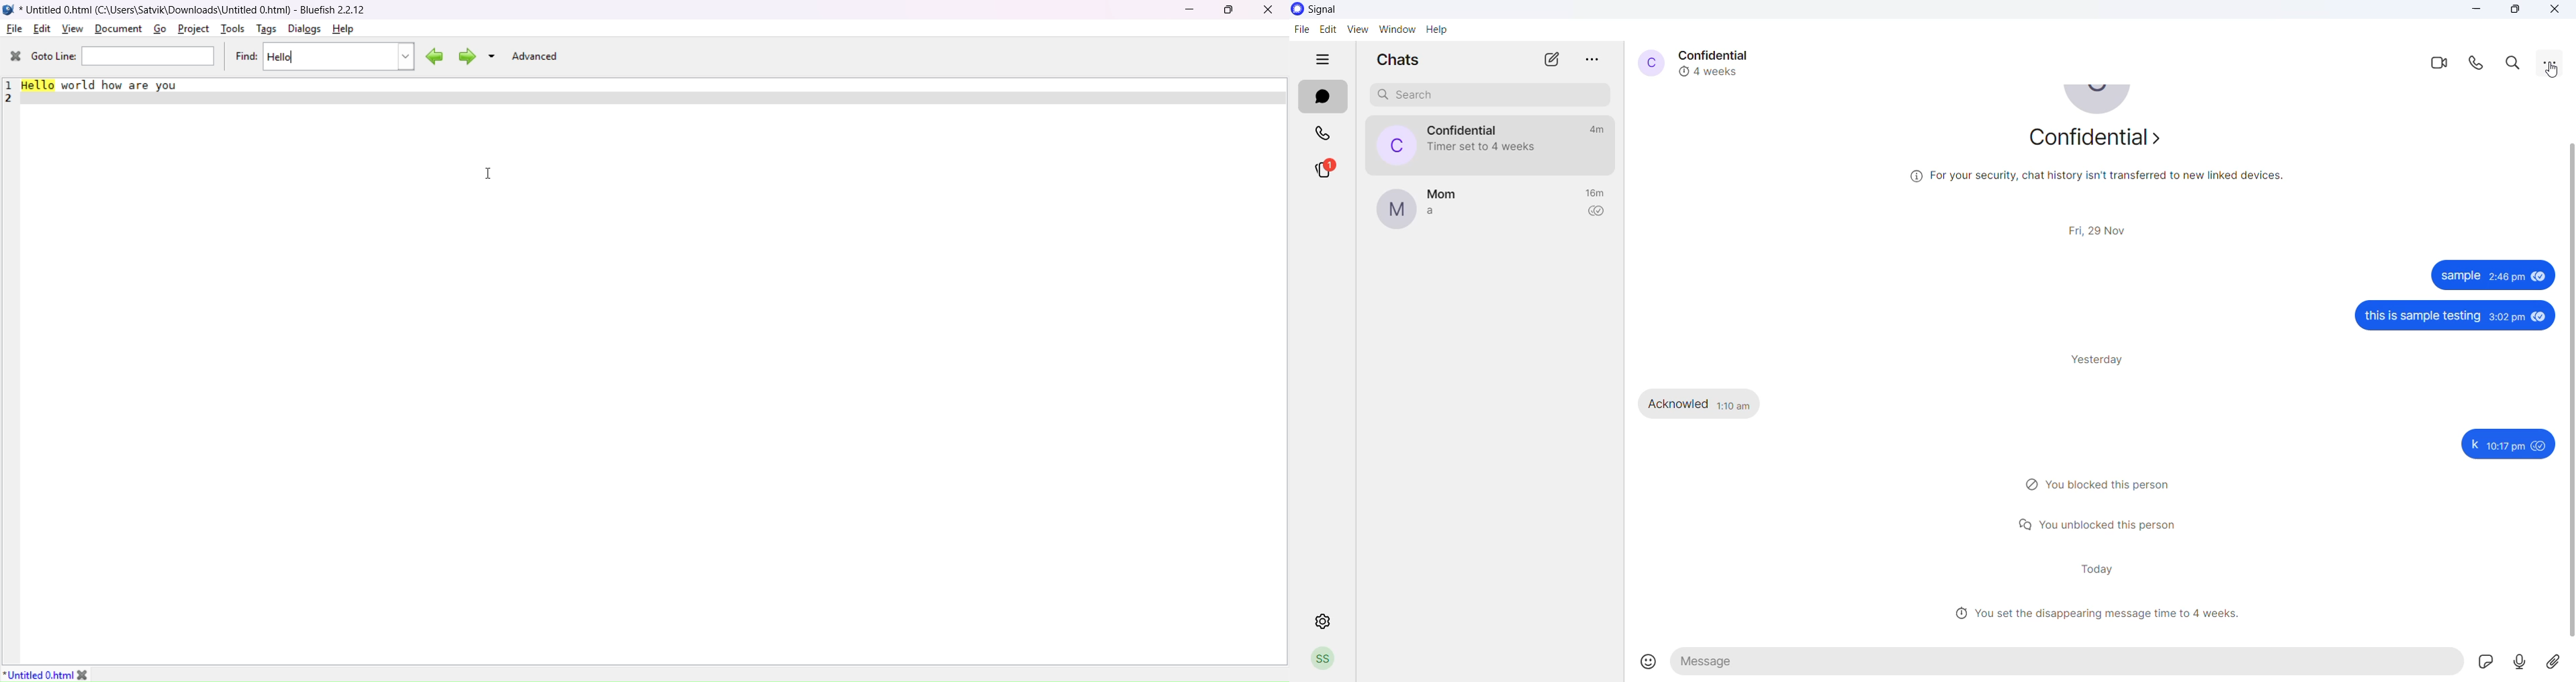  I want to click on close pane, so click(13, 56).